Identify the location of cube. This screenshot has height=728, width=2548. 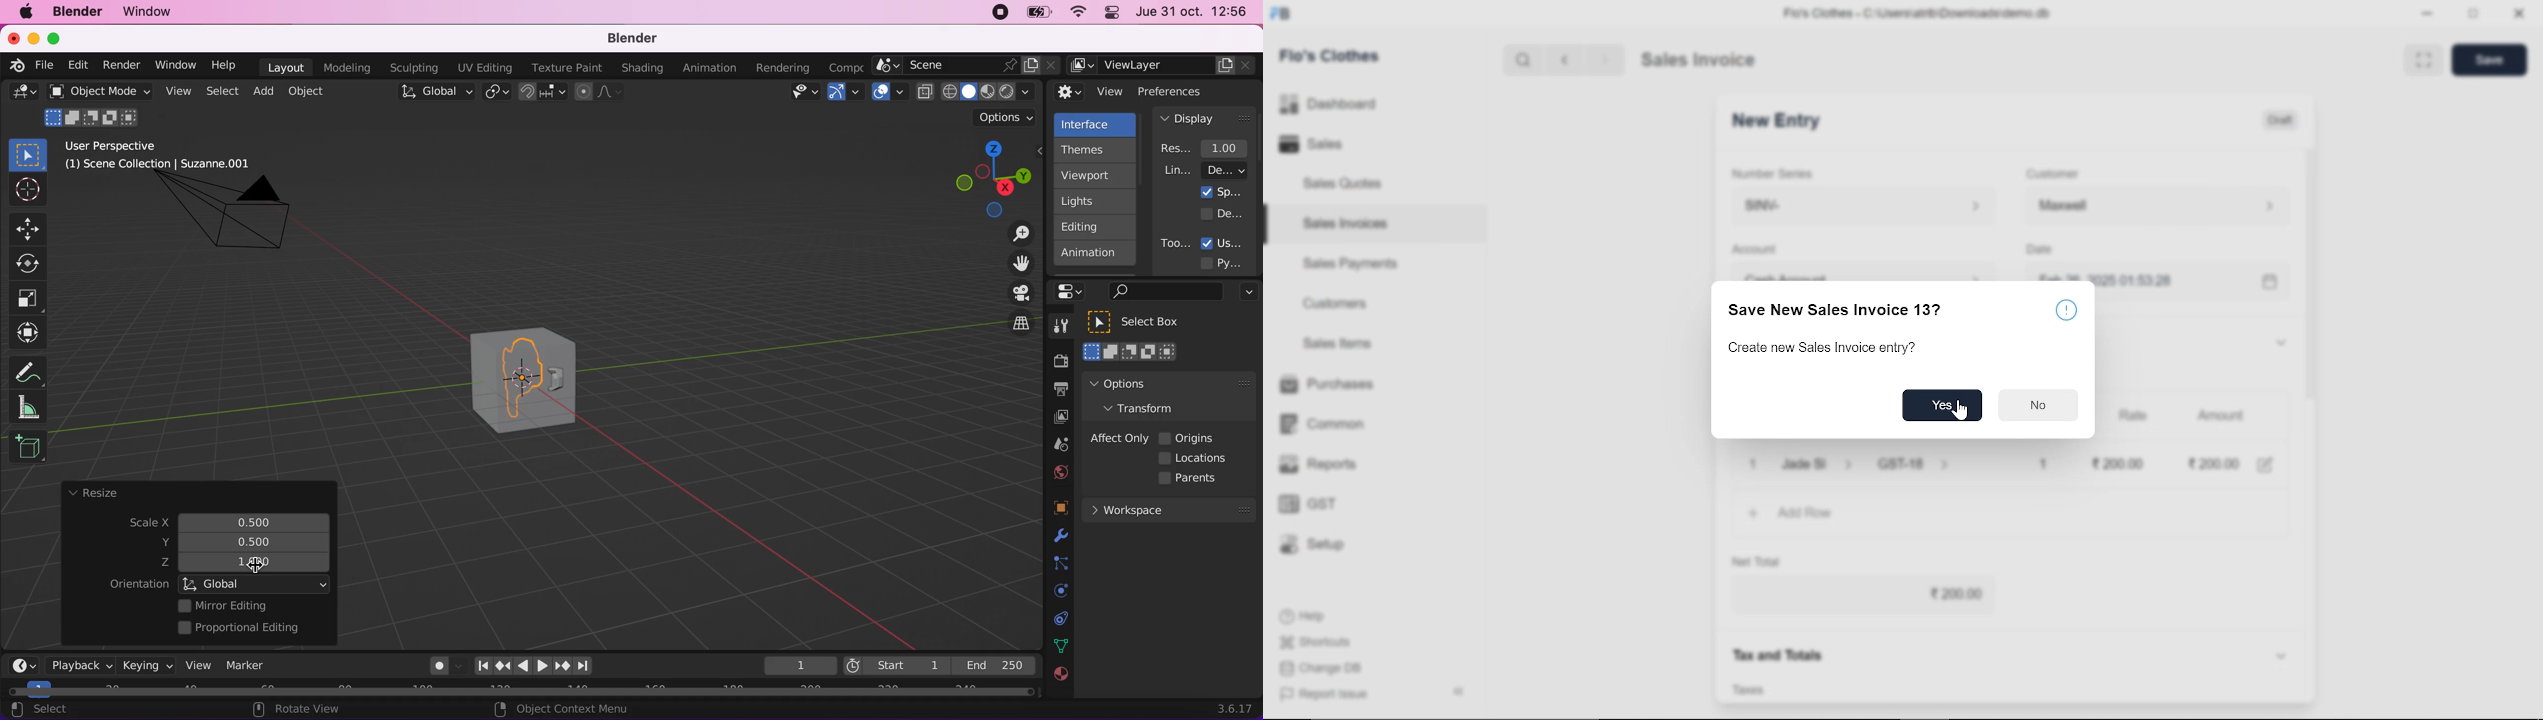
(524, 376).